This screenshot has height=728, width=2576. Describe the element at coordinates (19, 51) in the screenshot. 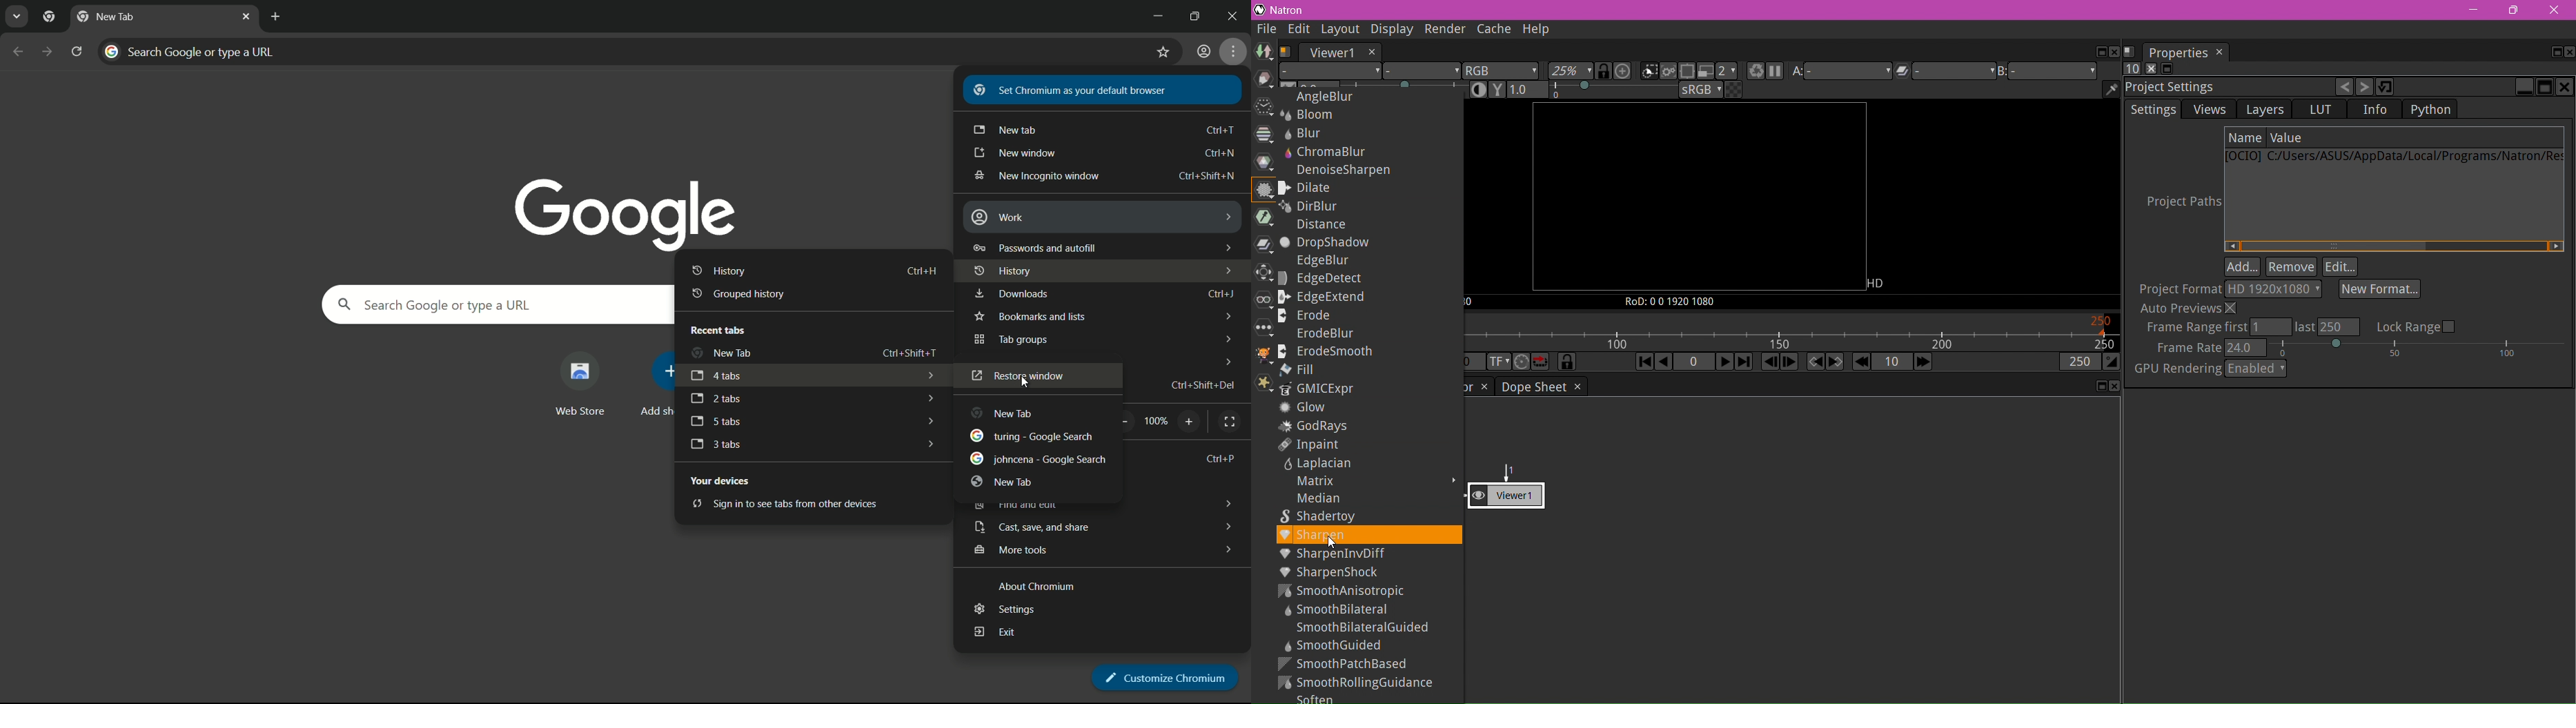

I see `back` at that location.